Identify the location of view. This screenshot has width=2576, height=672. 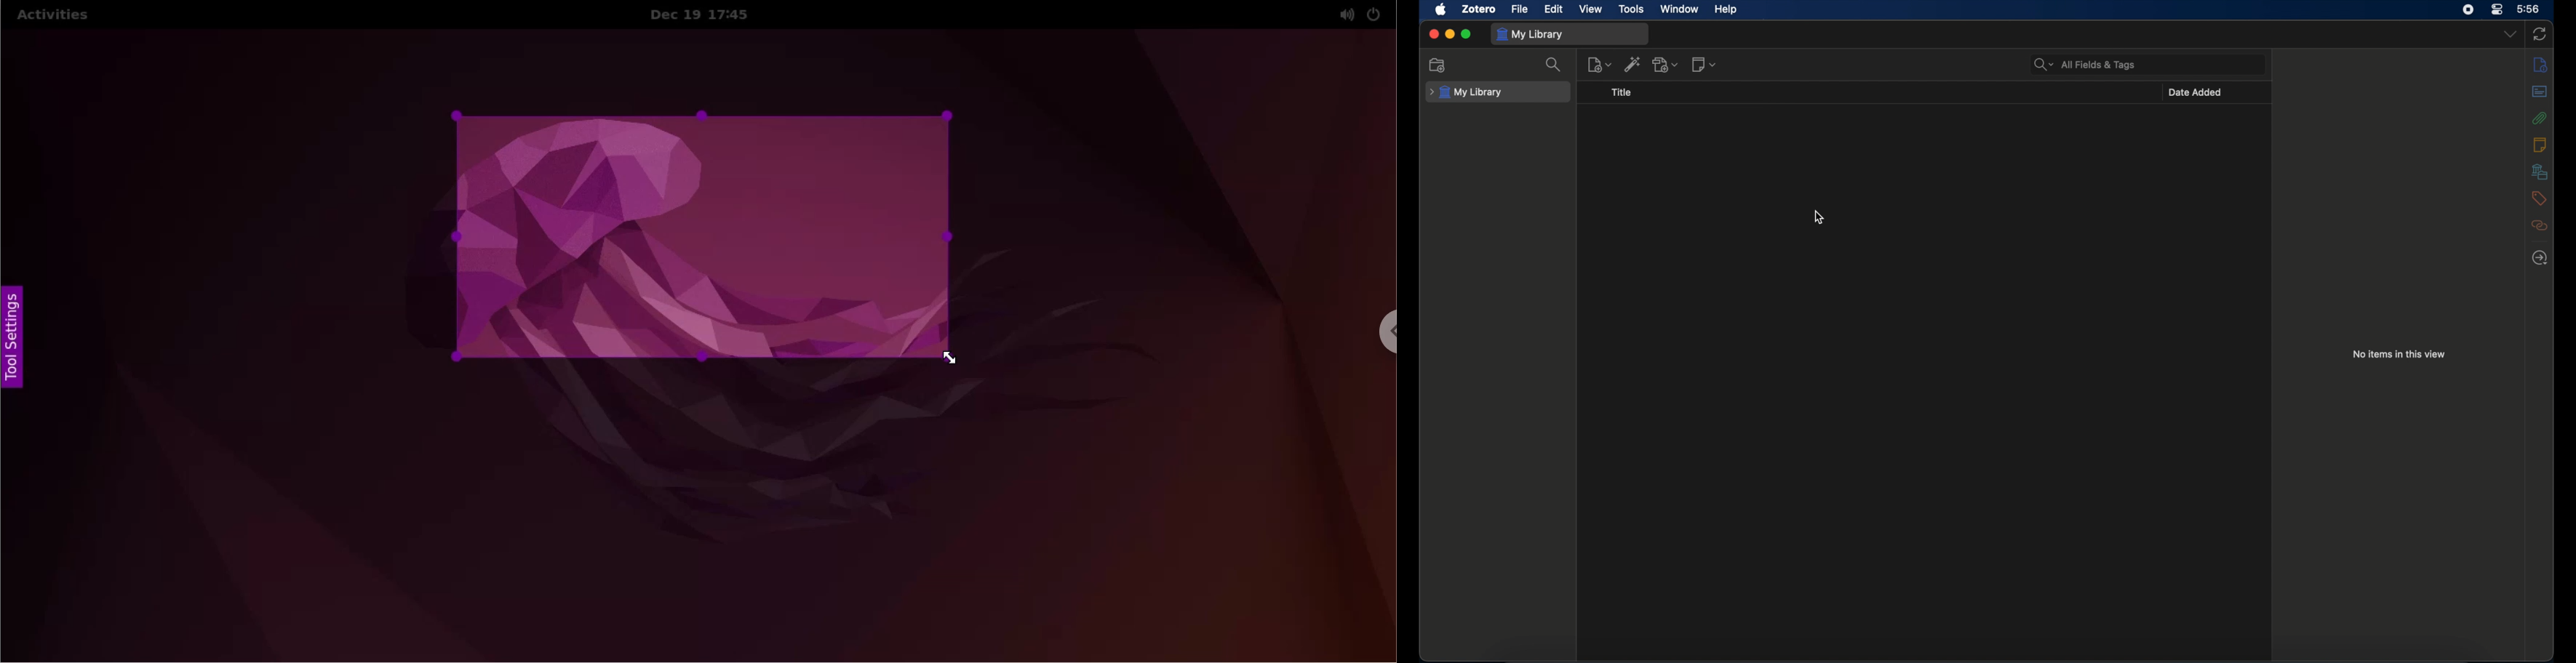
(1591, 9).